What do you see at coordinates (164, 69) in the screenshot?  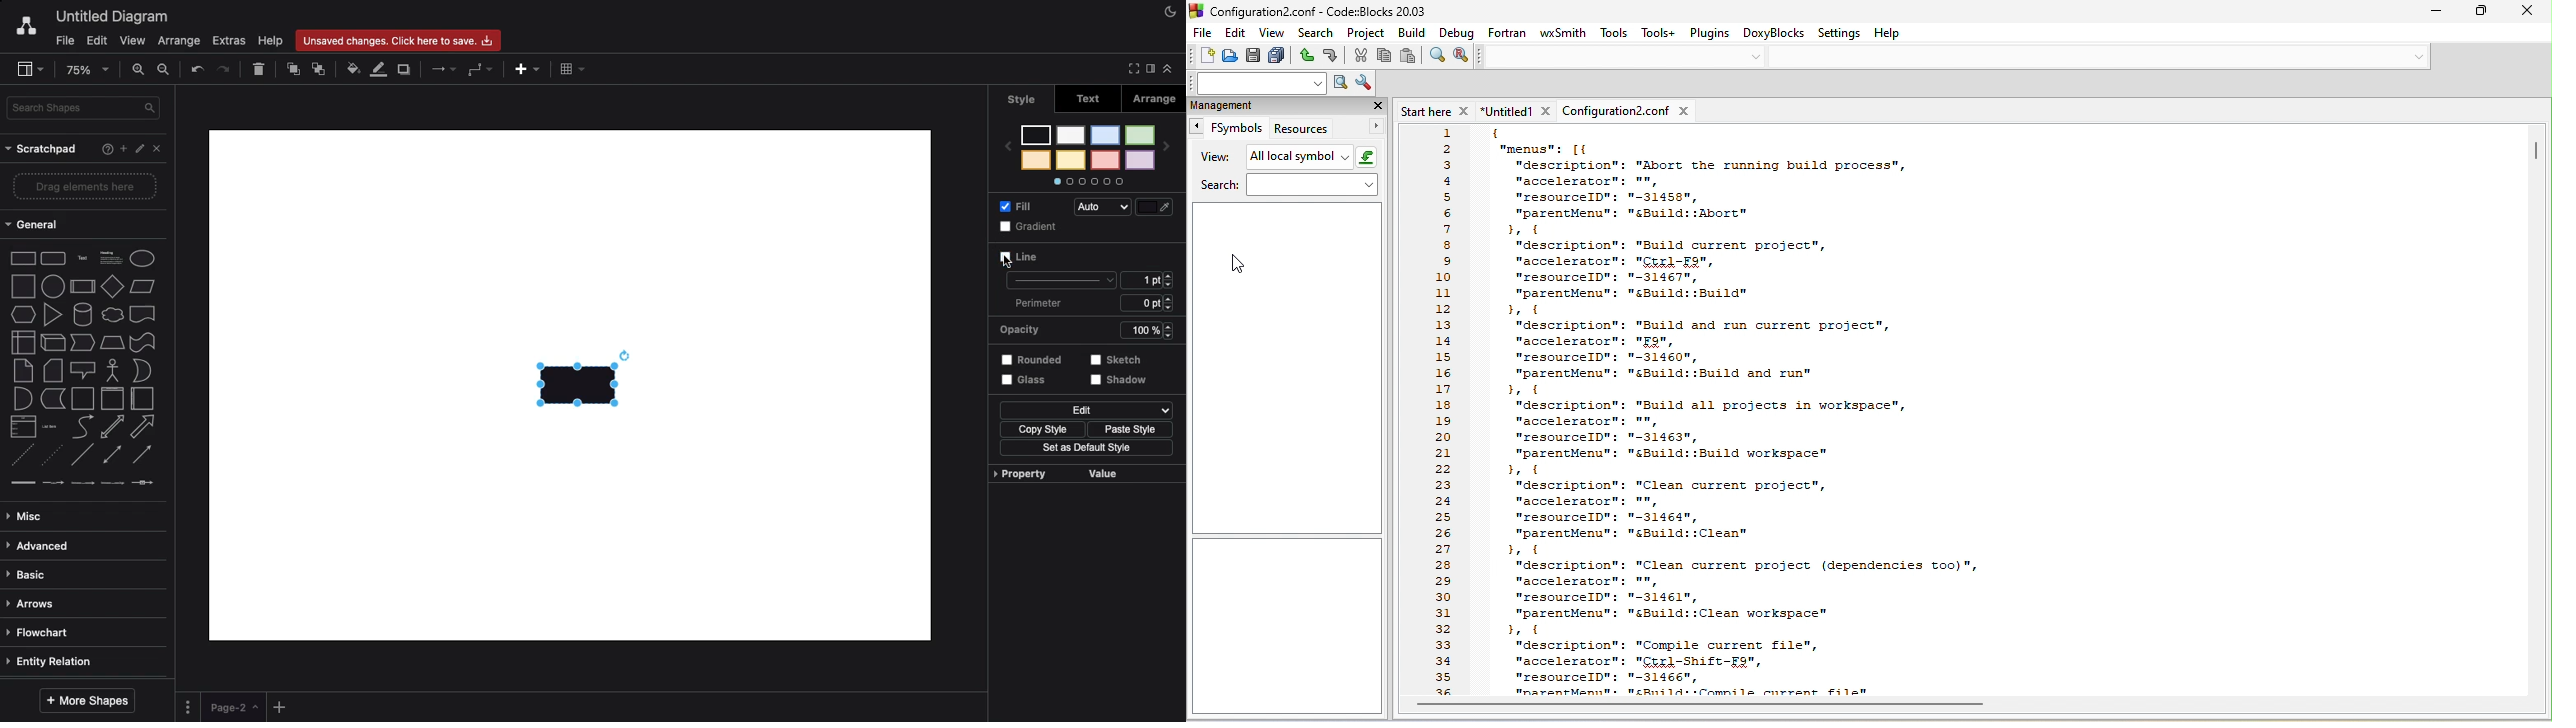 I see `Zoom out` at bounding box center [164, 69].